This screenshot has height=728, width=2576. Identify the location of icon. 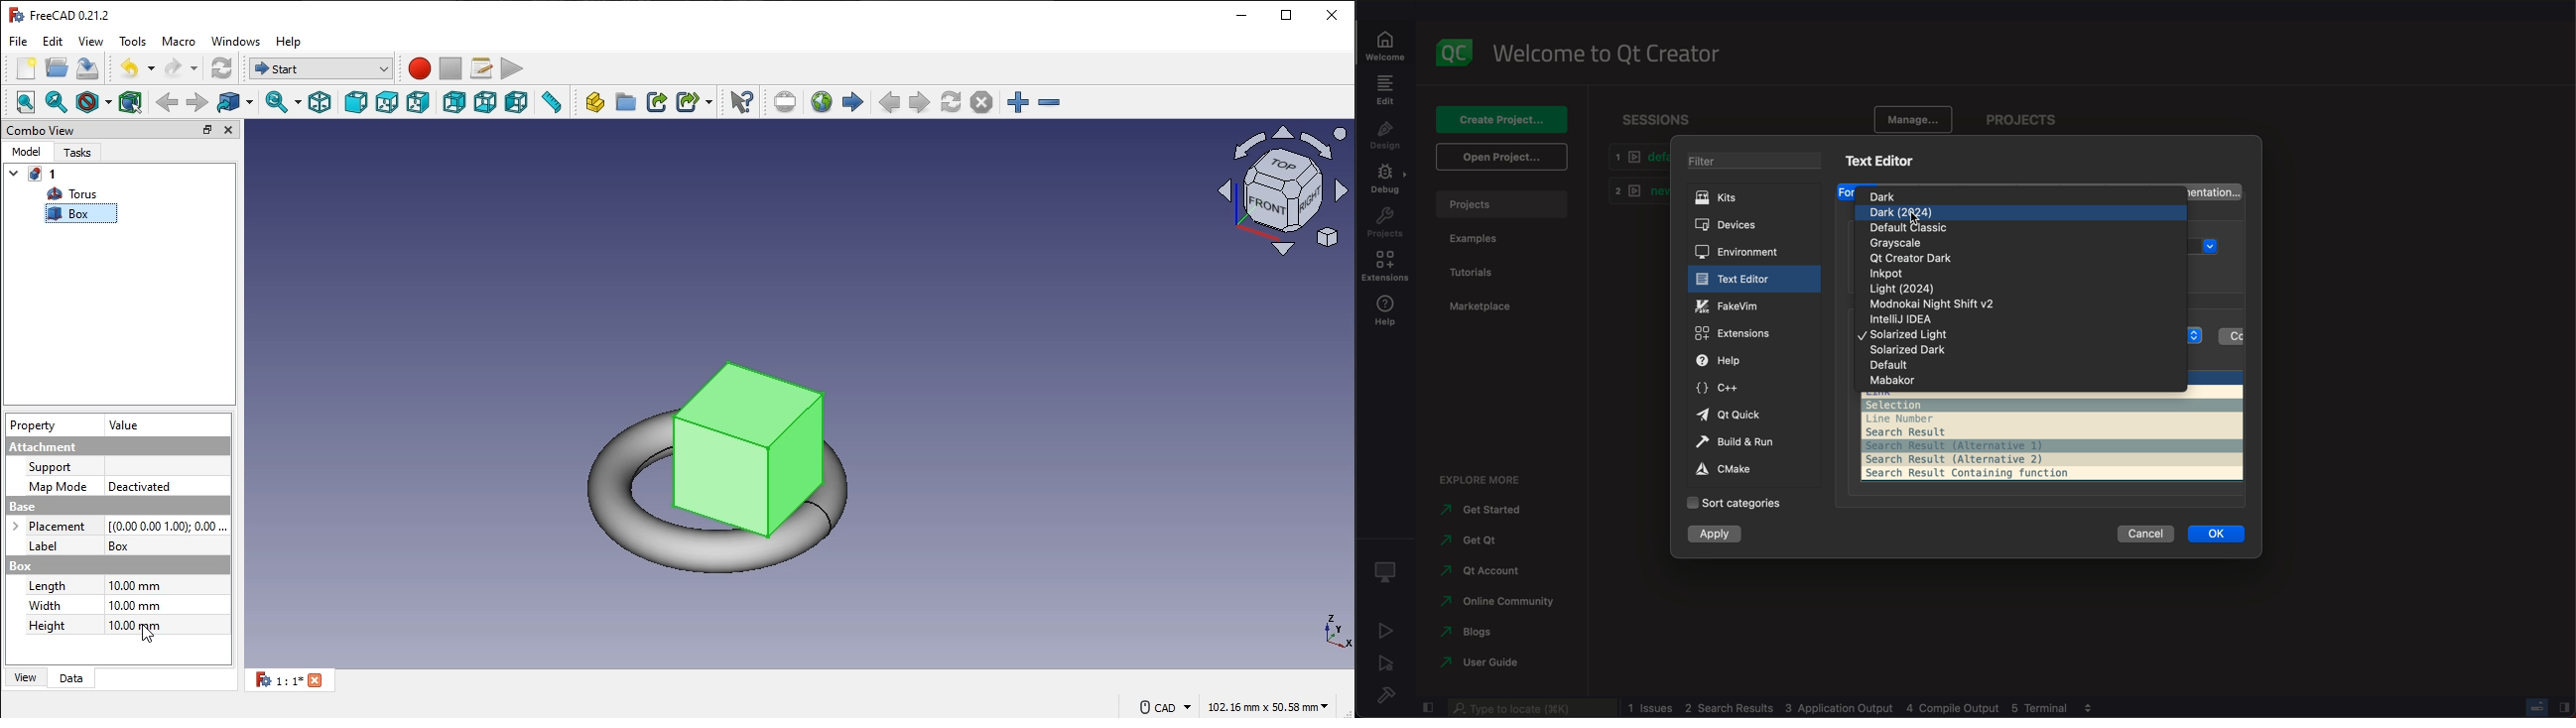
(1280, 188).